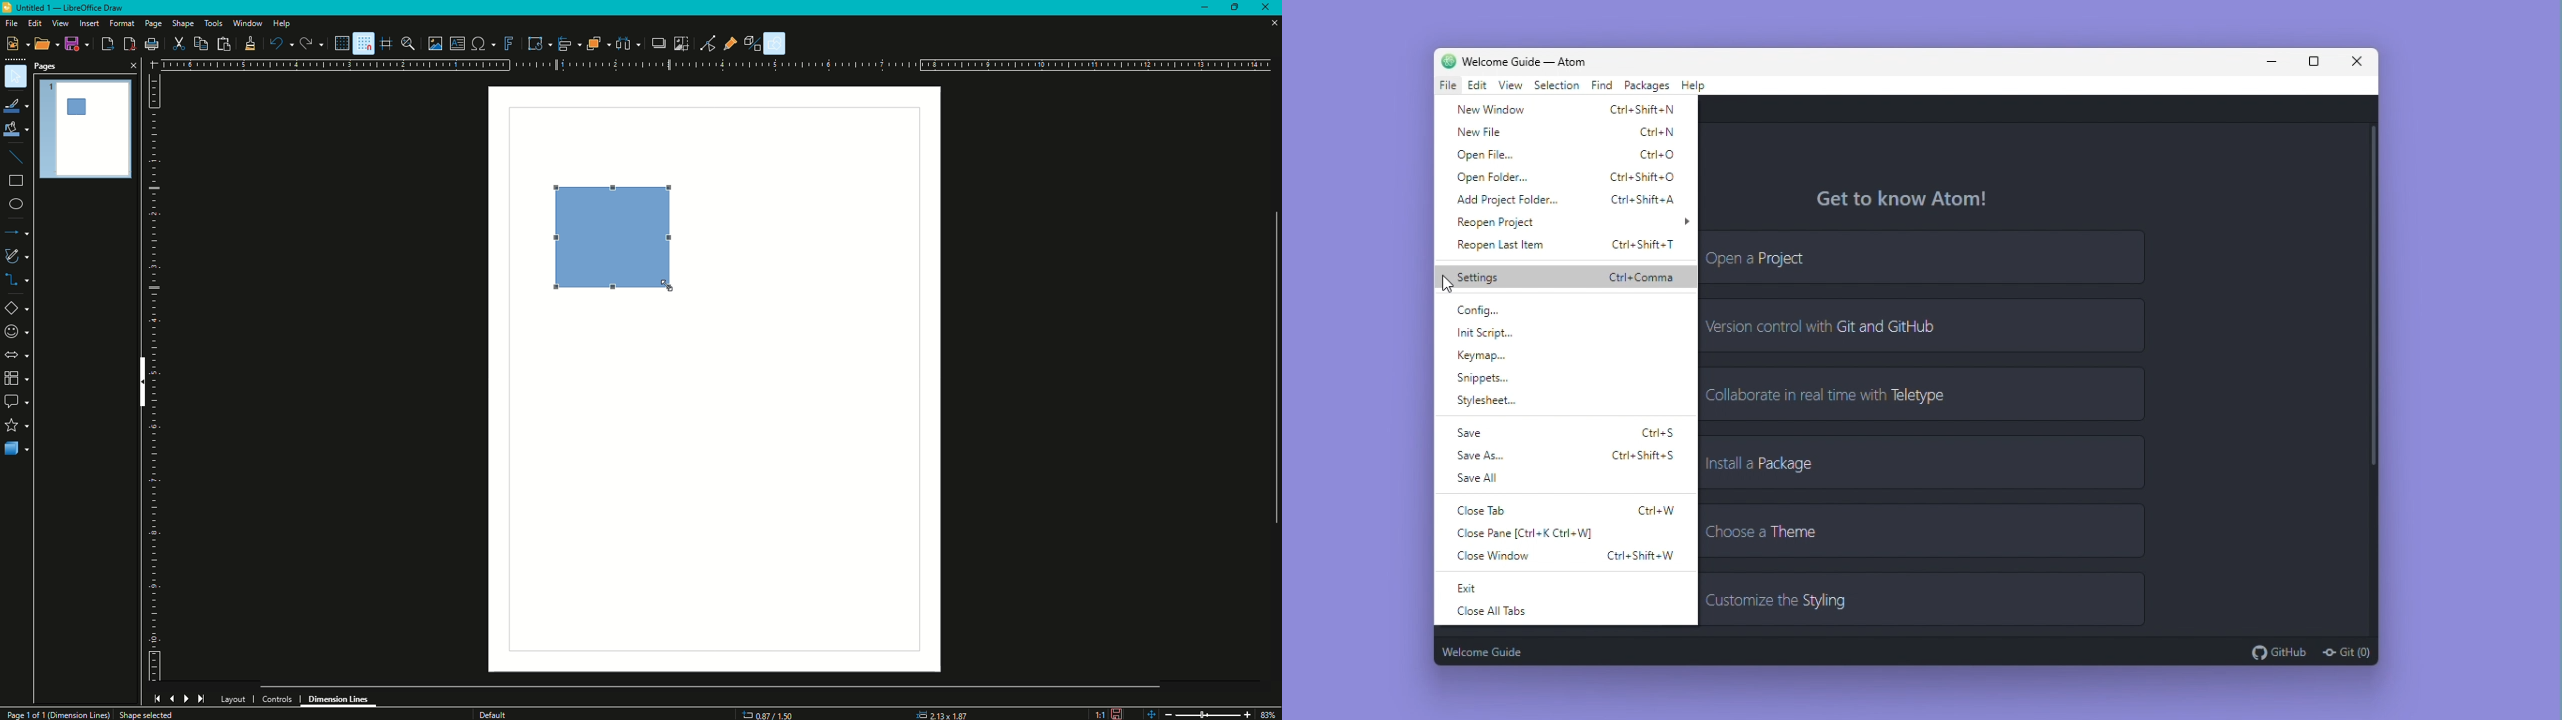 The height and width of the screenshot is (728, 2576). What do you see at coordinates (1269, 25) in the screenshot?
I see `Close Sheet` at bounding box center [1269, 25].